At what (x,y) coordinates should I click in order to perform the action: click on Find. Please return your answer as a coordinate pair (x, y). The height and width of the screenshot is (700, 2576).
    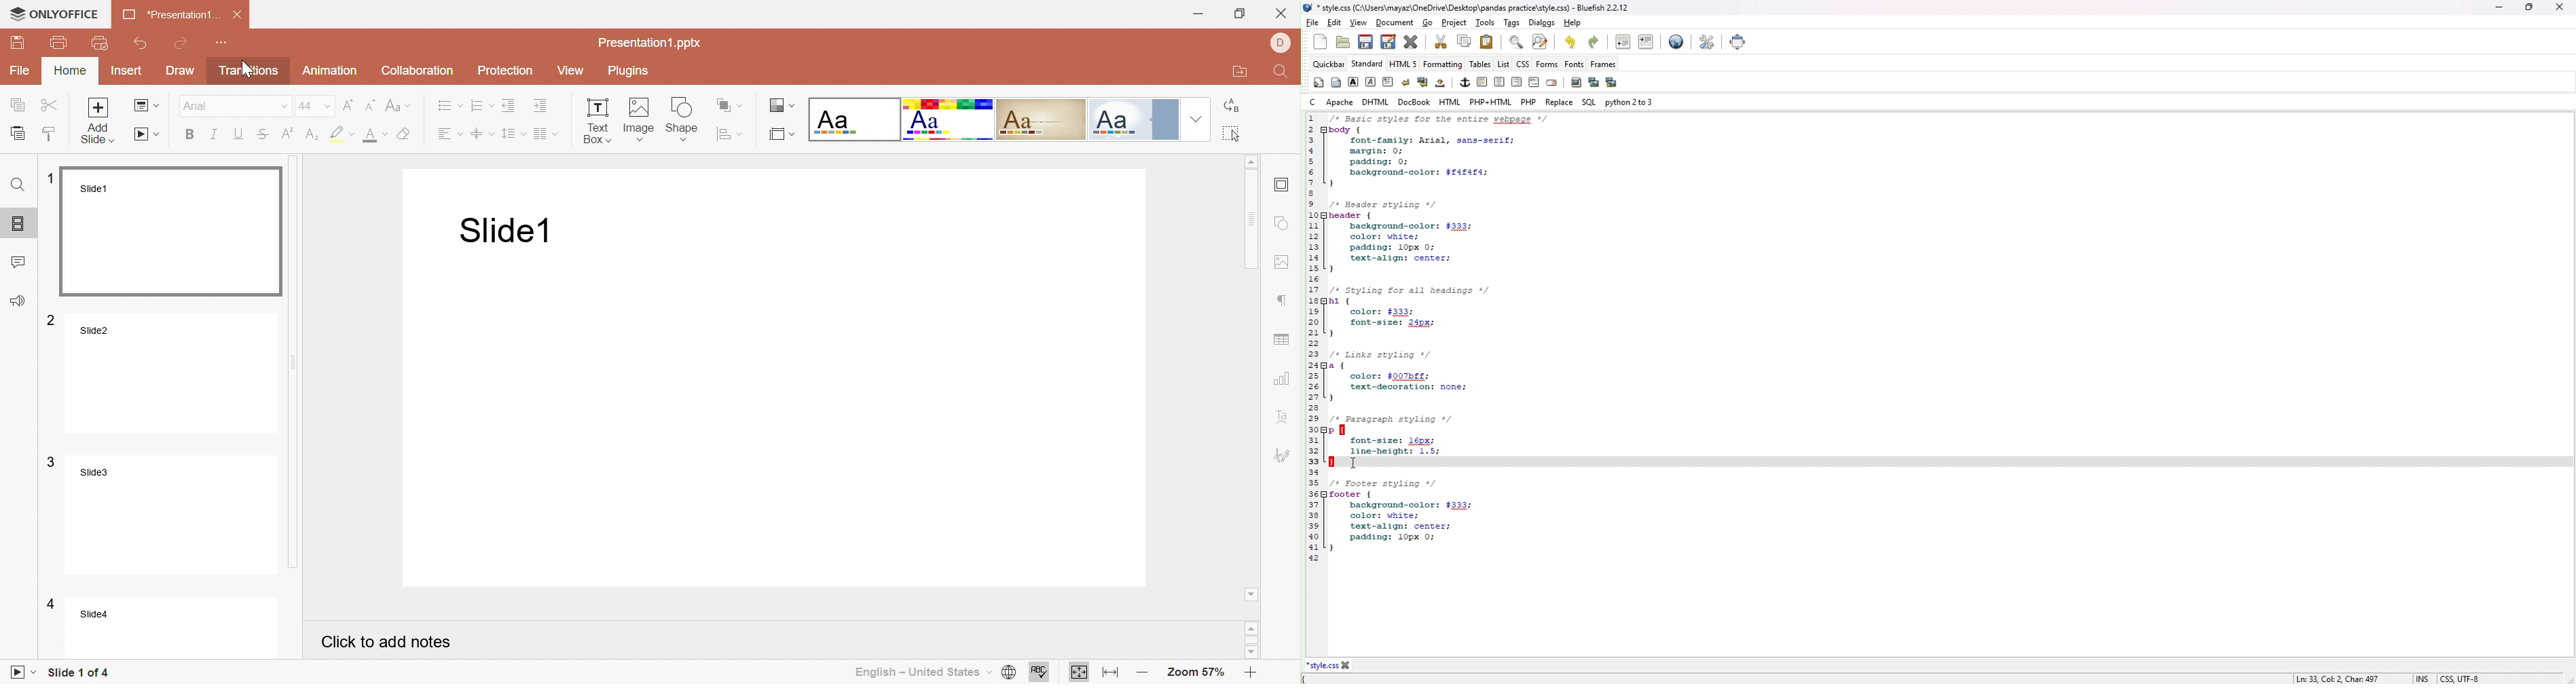
    Looking at the image, I should click on (19, 189).